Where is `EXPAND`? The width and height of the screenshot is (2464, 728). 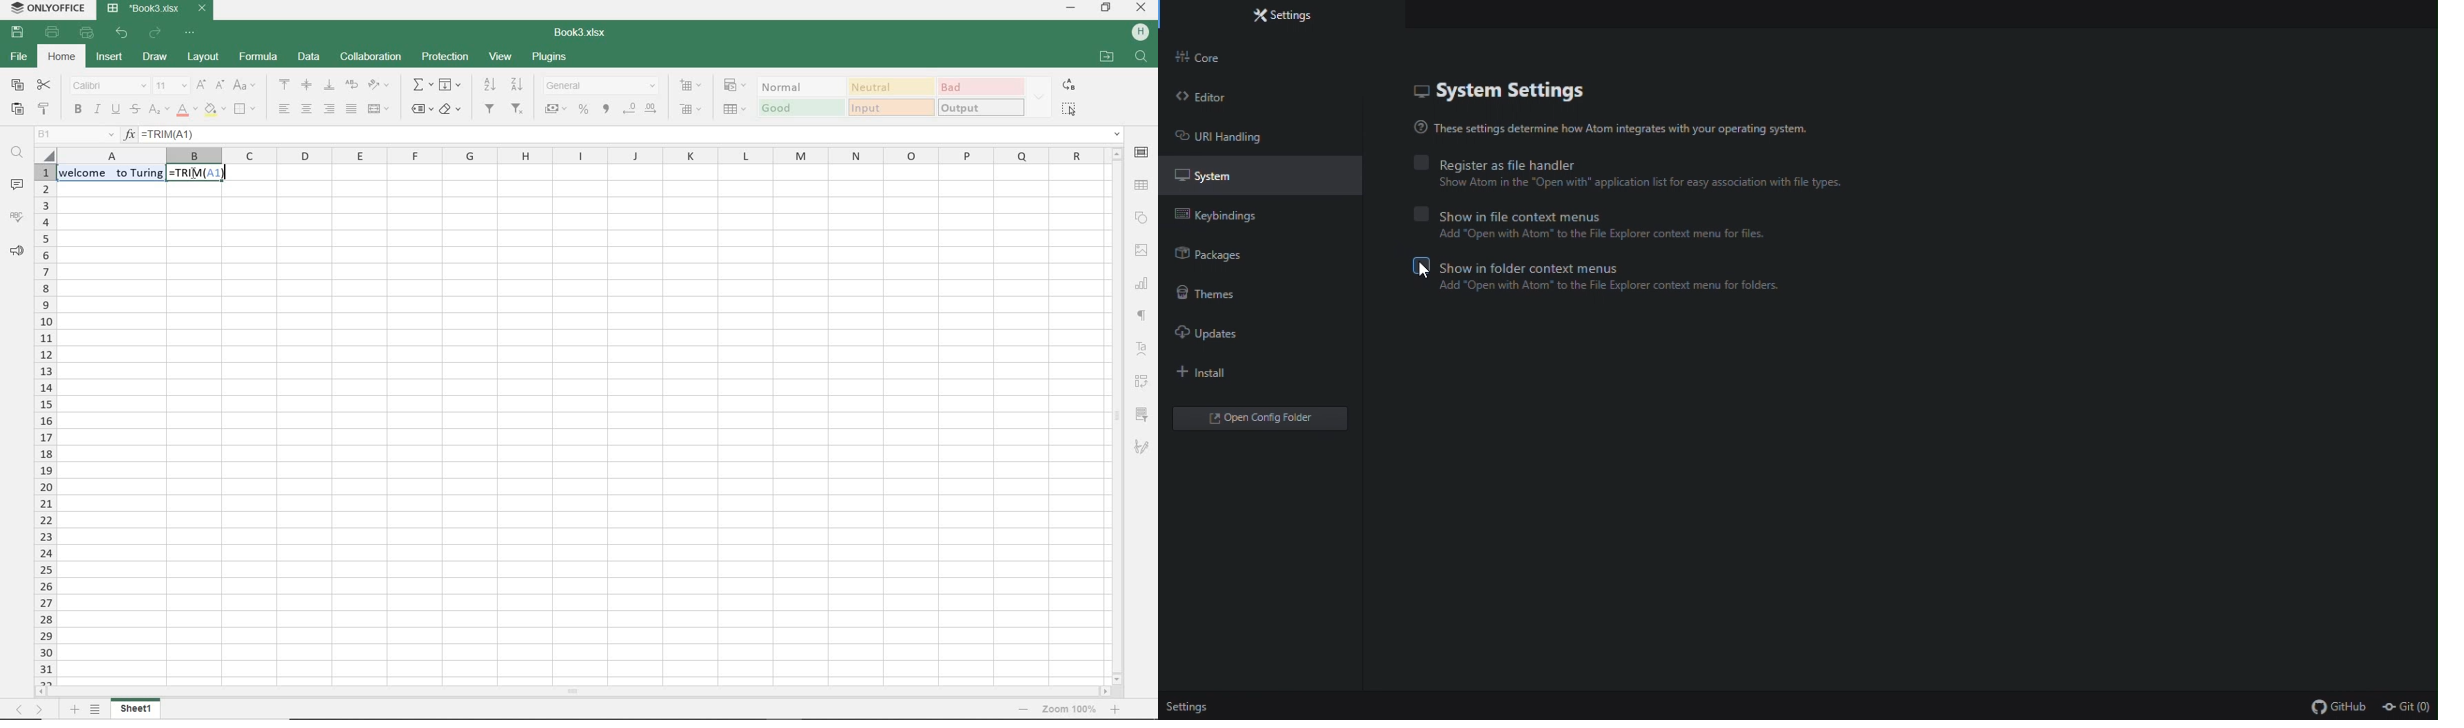
EXPAND is located at coordinates (1039, 97).